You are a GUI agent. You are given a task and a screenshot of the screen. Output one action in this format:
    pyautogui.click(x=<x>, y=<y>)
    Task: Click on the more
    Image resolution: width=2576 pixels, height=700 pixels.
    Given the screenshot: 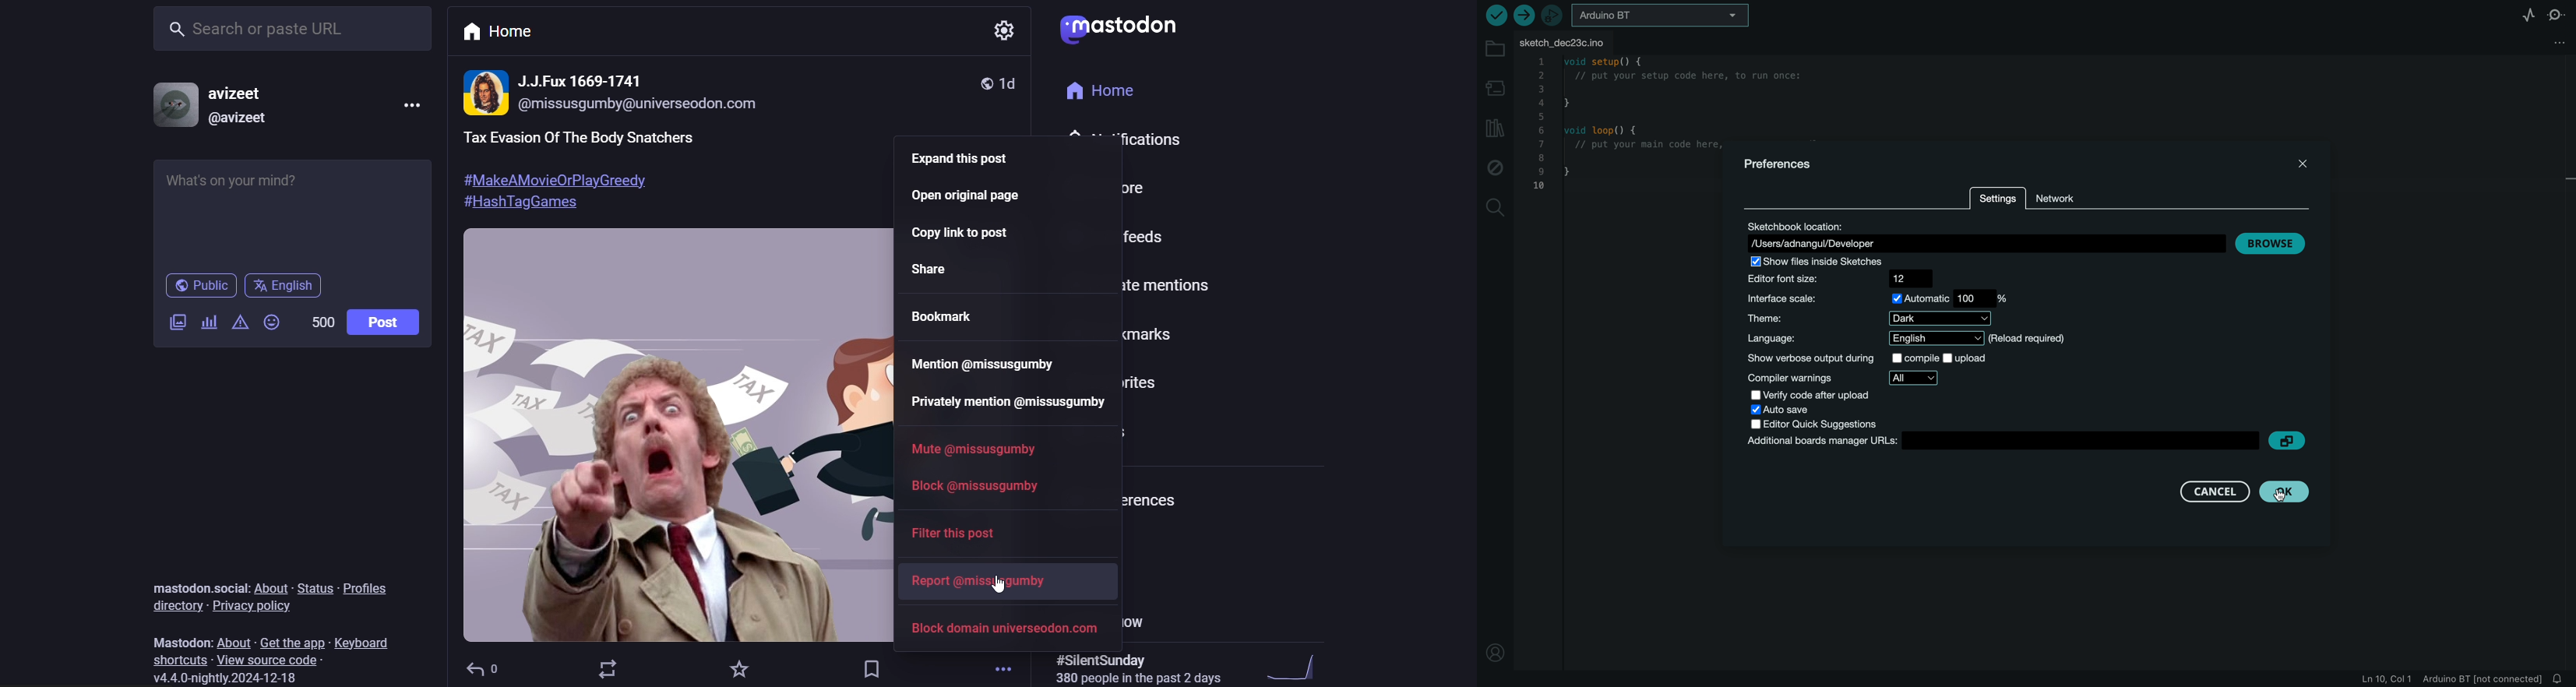 What is the action you would take?
    pyautogui.click(x=414, y=107)
    